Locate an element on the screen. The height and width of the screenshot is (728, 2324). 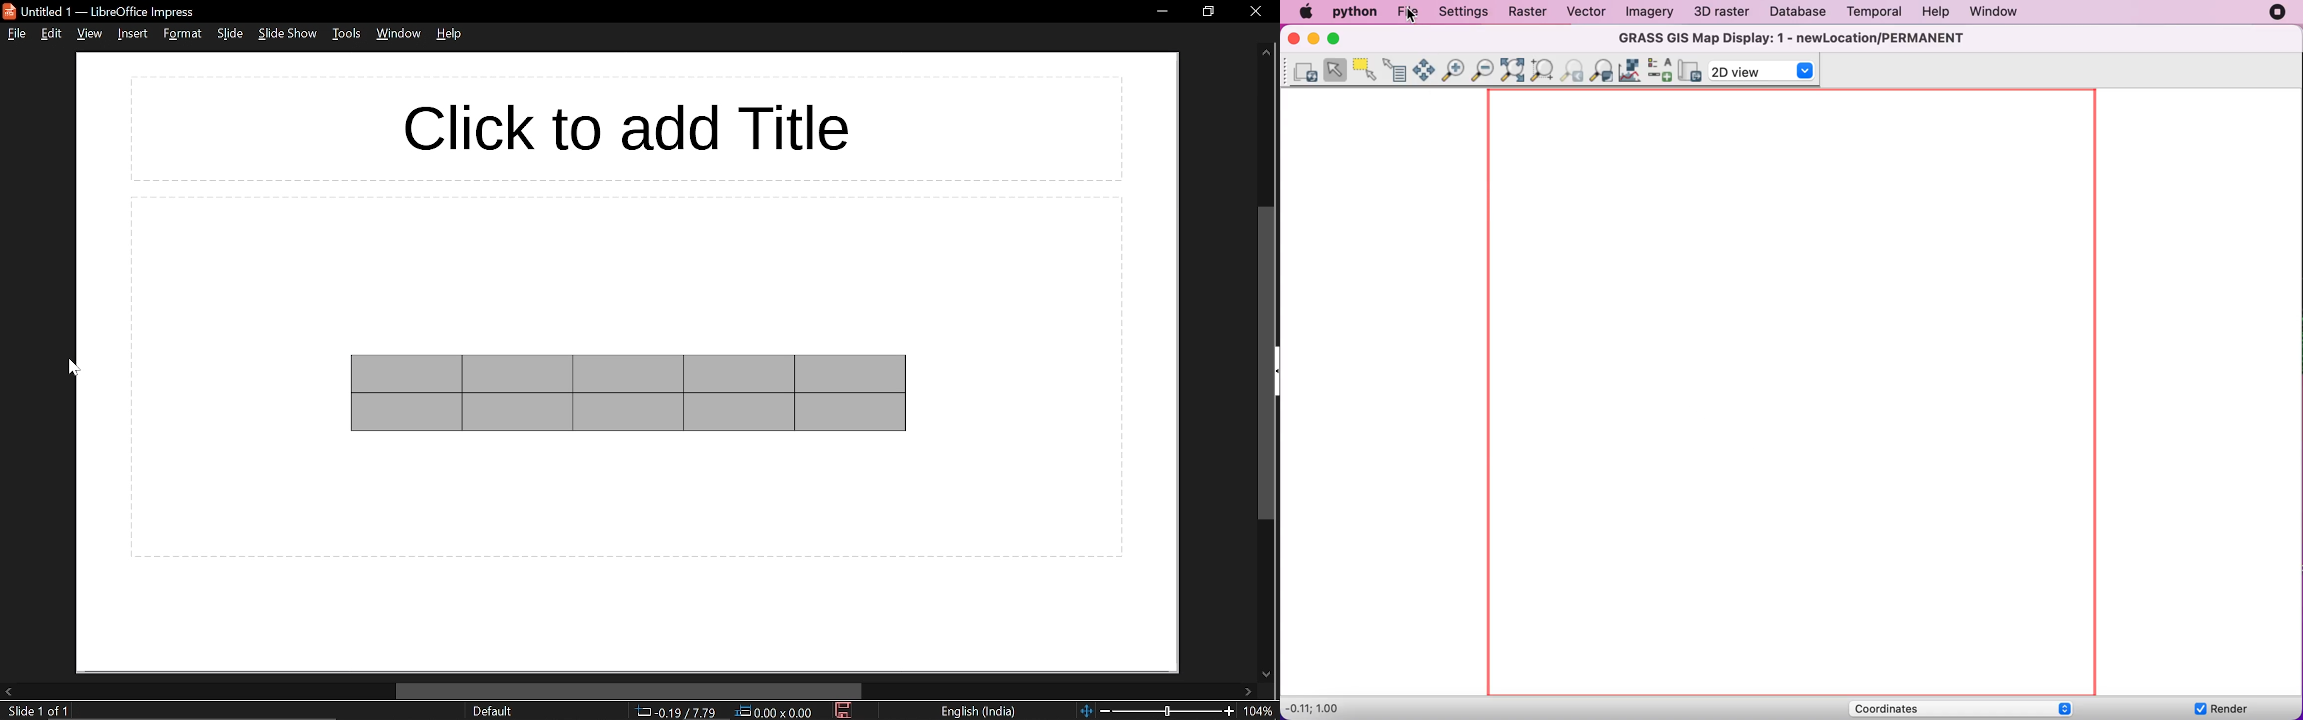
save is located at coordinates (842, 710).